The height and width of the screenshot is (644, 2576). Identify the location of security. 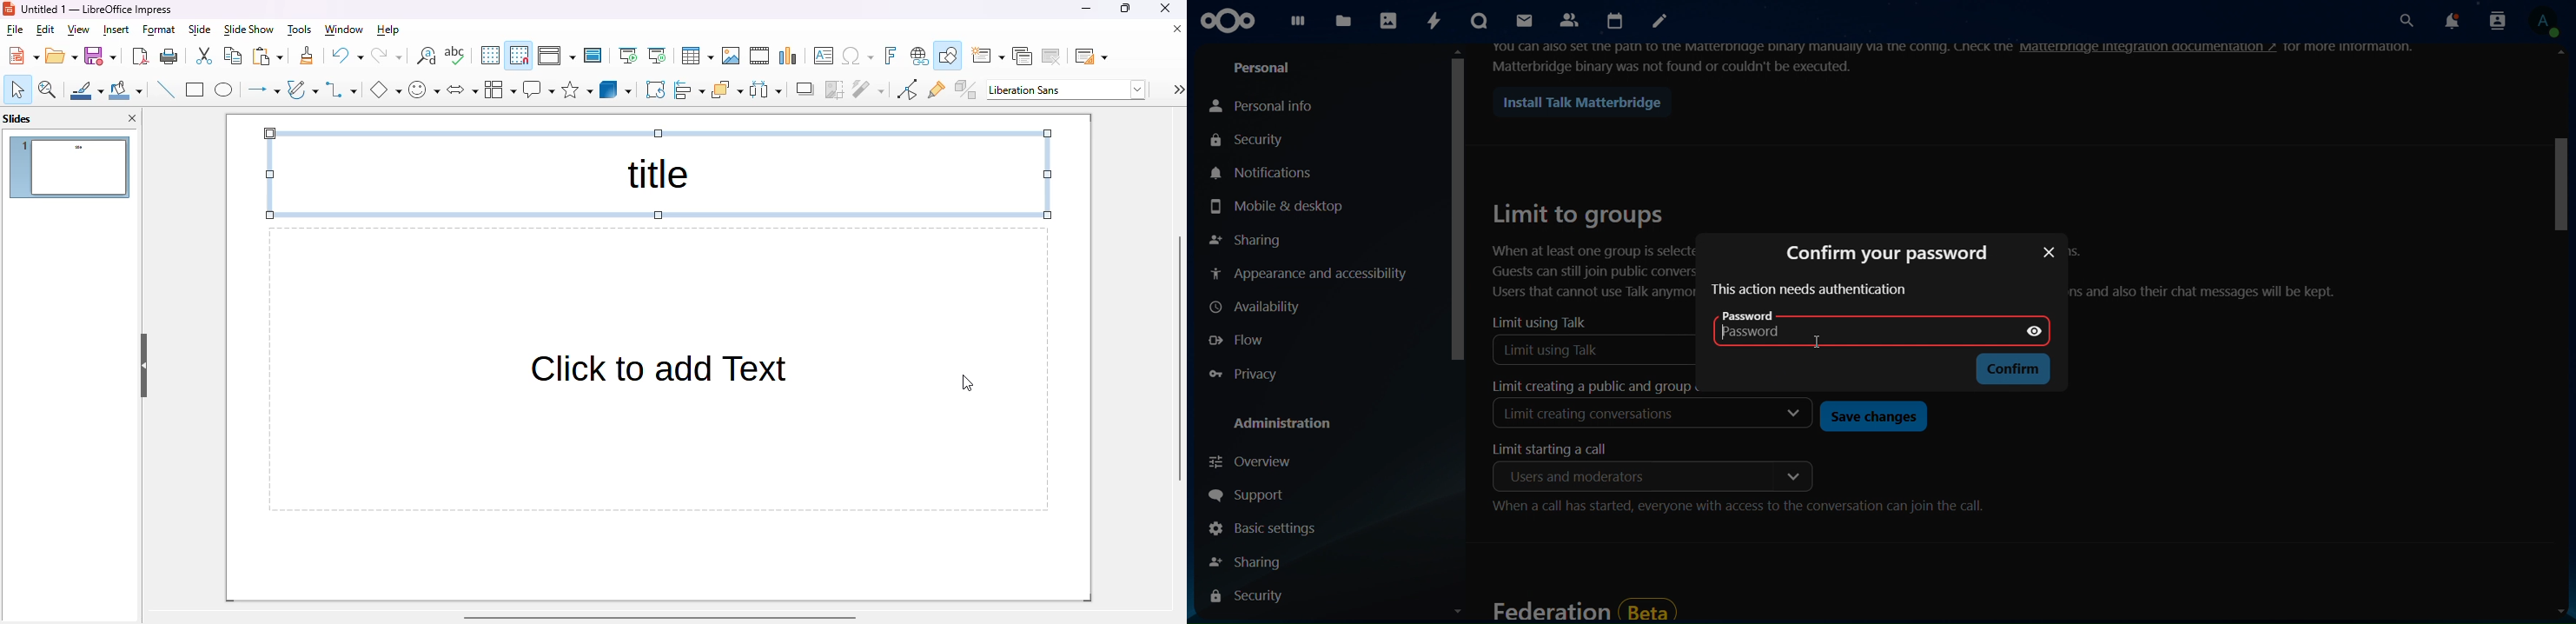
(1250, 596).